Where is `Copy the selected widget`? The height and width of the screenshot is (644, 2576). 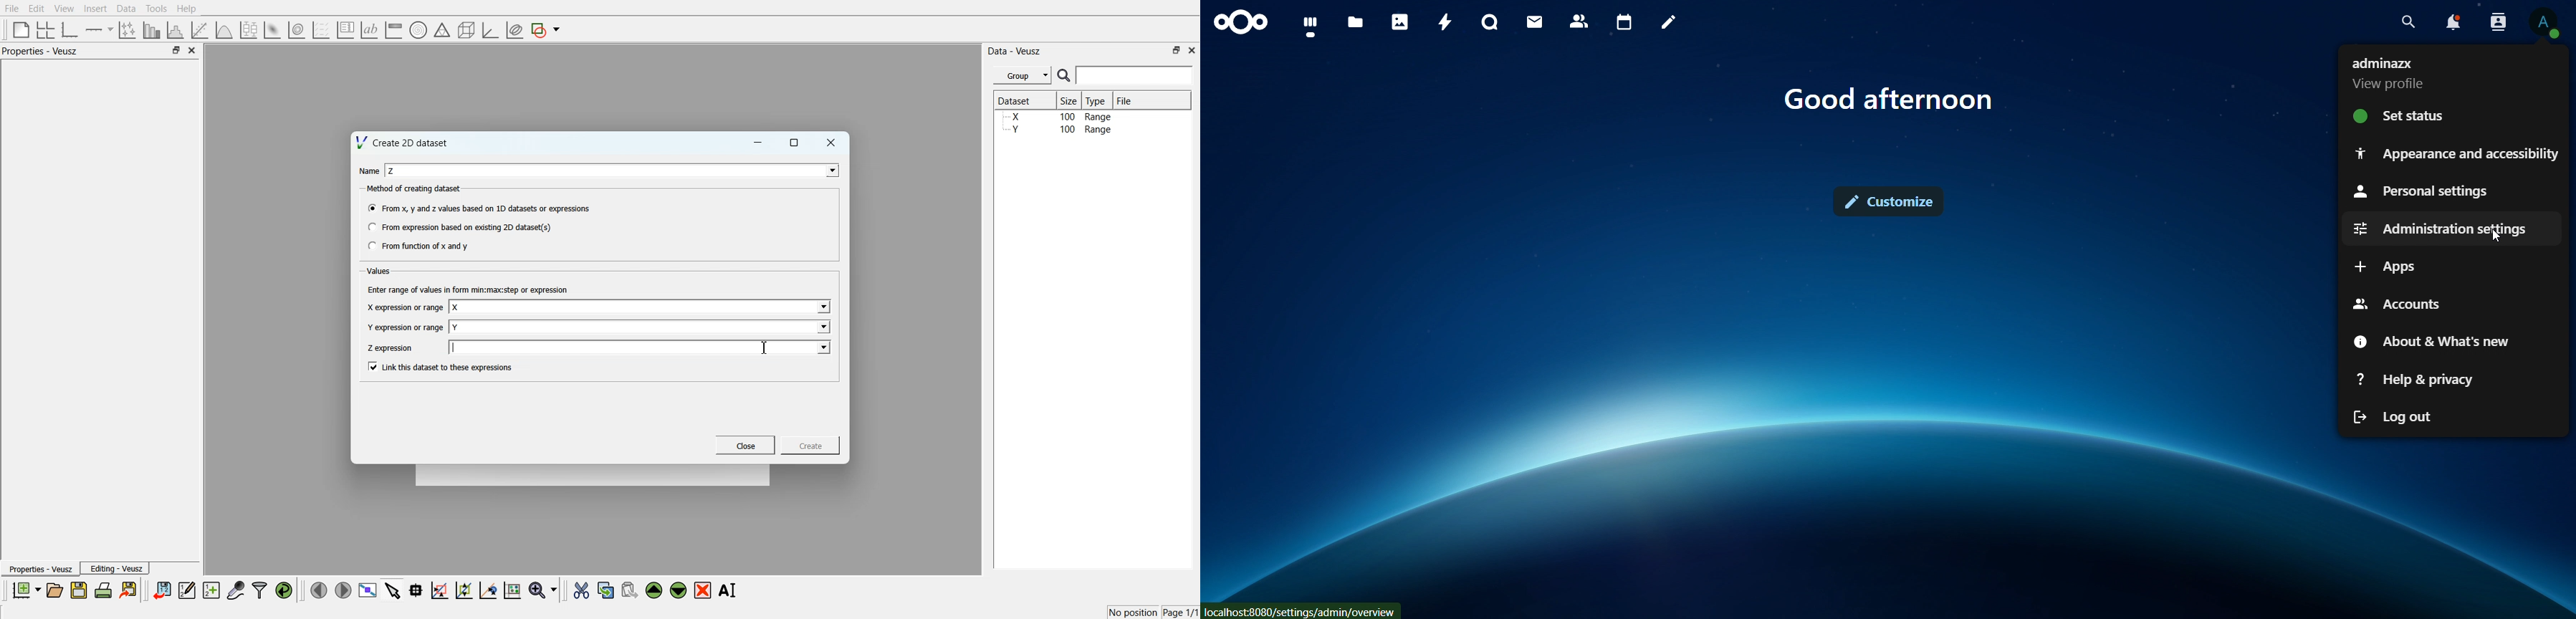
Copy the selected widget is located at coordinates (607, 590).